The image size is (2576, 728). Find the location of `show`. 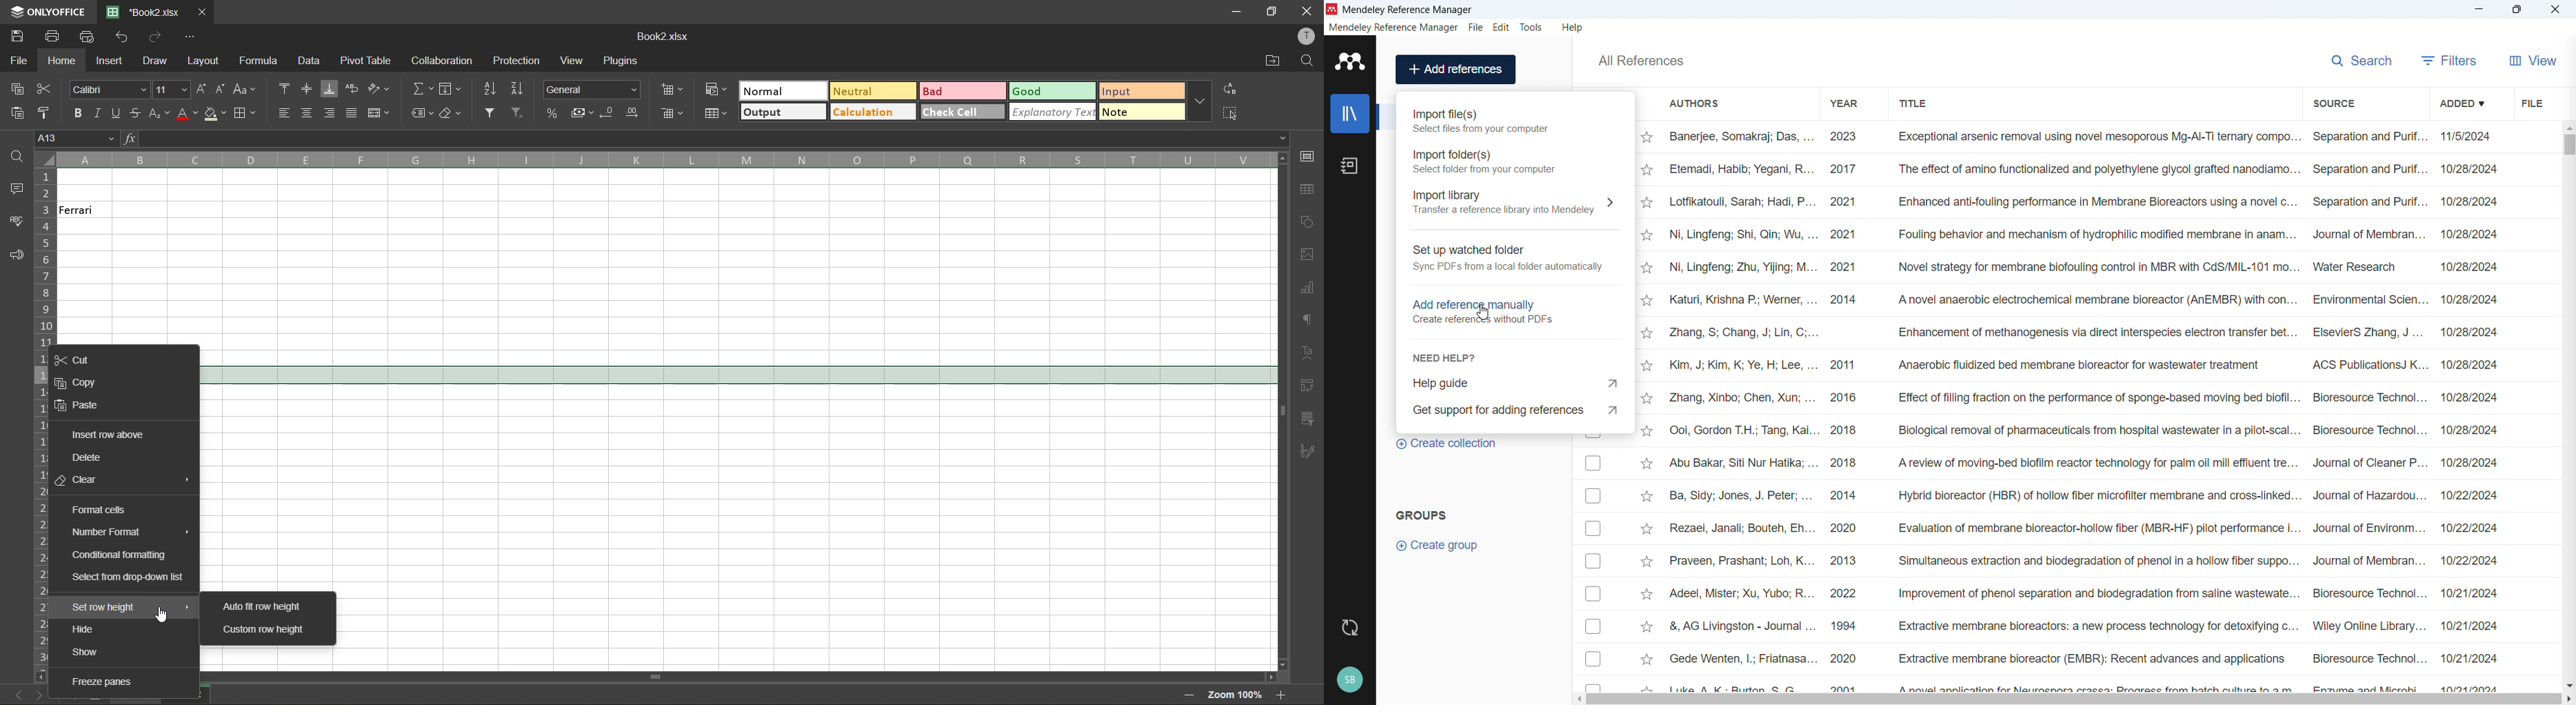

show is located at coordinates (88, 652).